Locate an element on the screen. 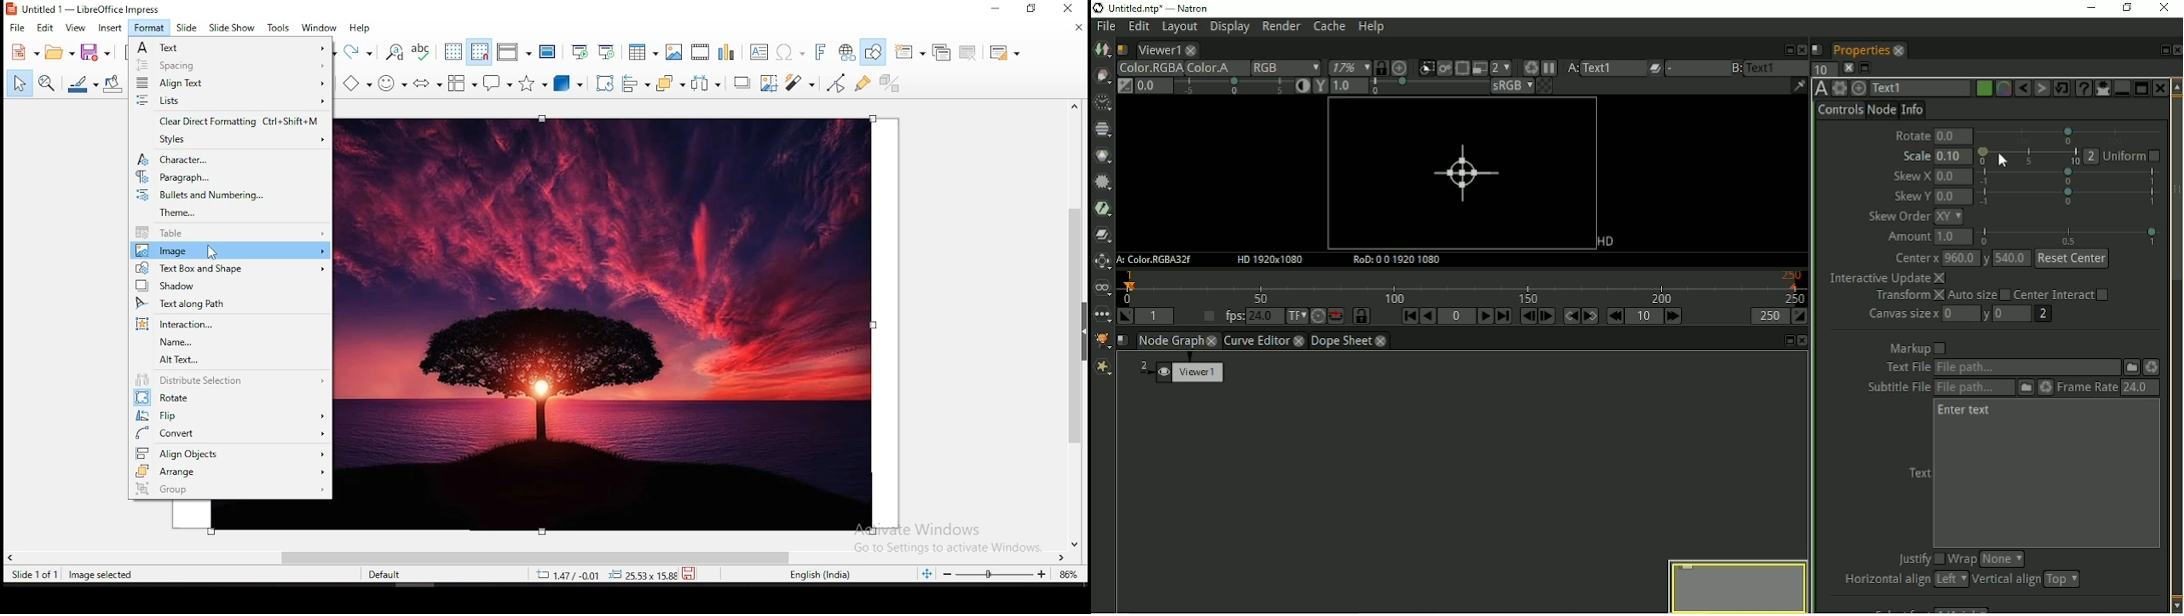  First frame is located at coordinates (1408, 316).